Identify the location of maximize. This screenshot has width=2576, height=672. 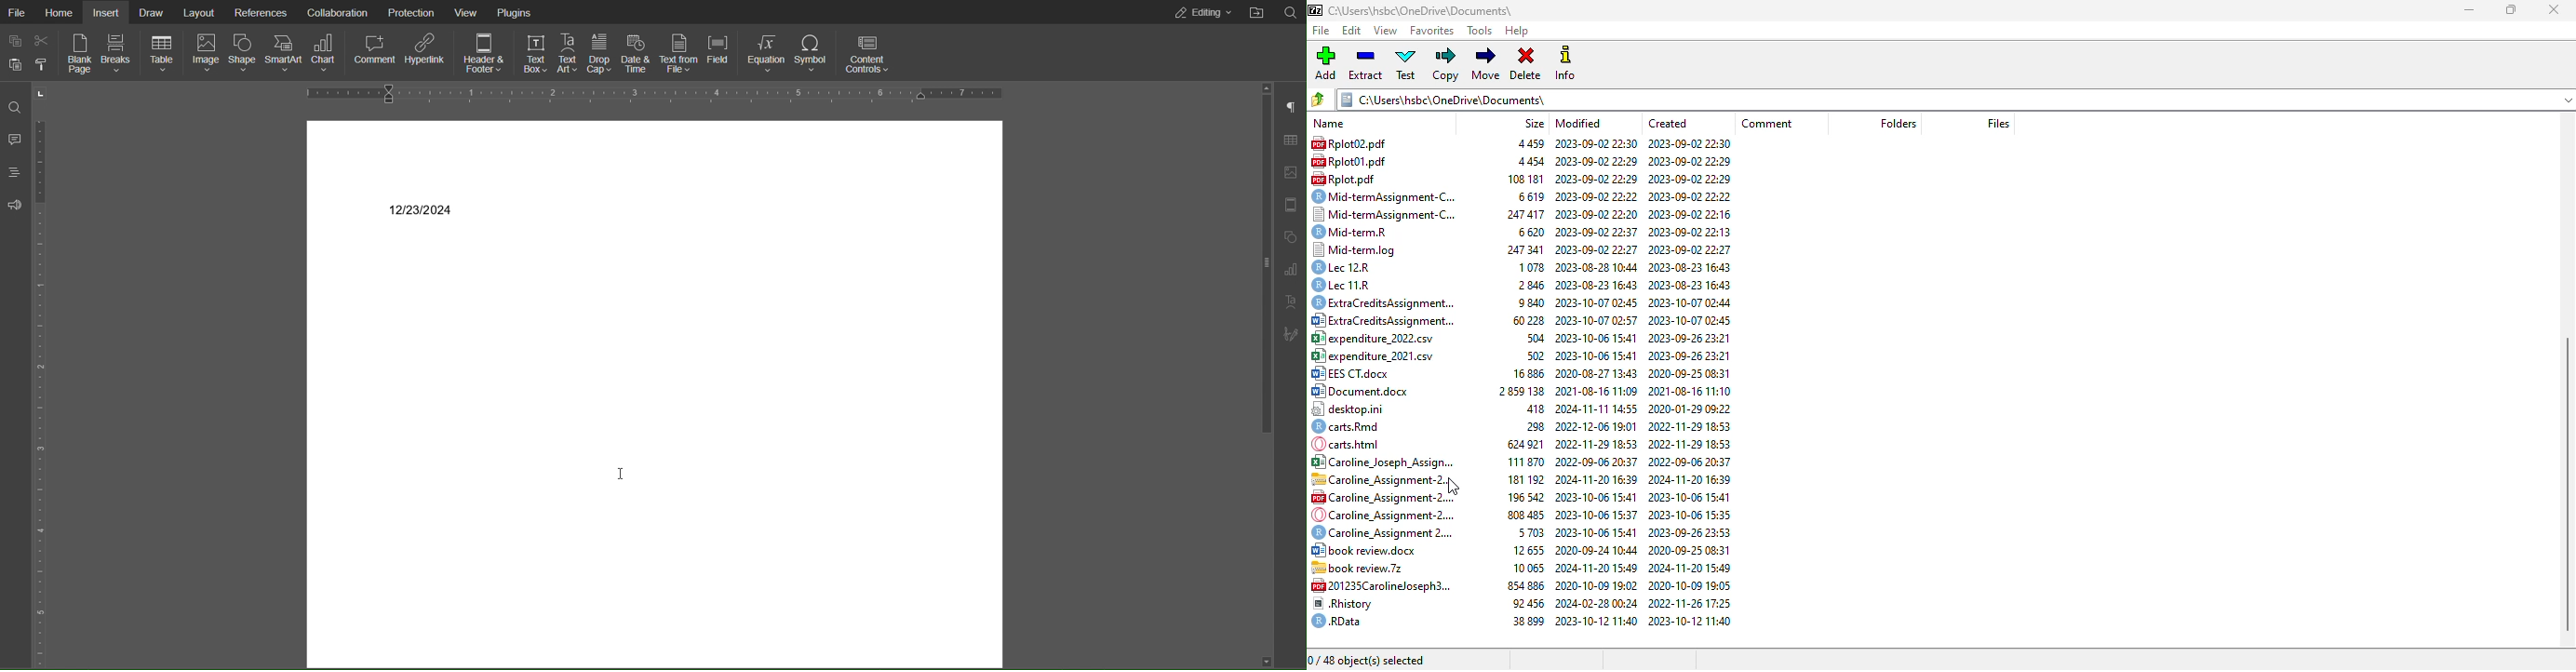
(2512, 9).